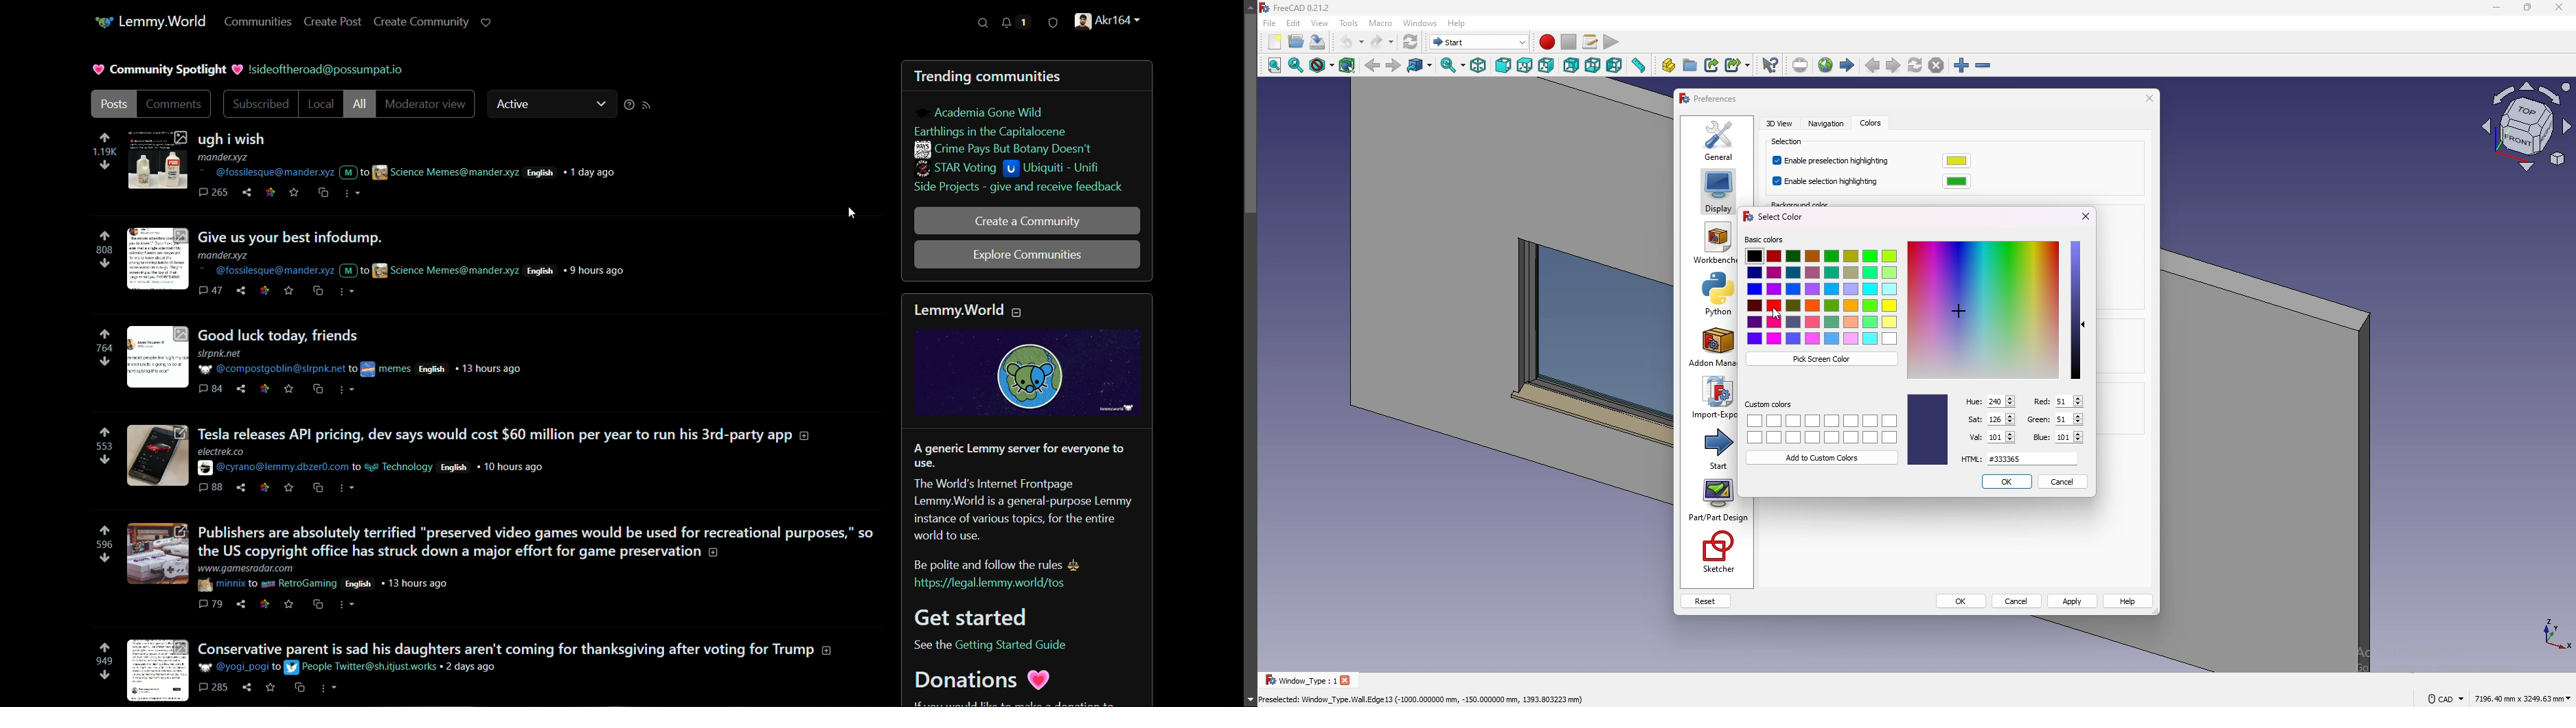  I want to click on make link, so click(1713, 64).